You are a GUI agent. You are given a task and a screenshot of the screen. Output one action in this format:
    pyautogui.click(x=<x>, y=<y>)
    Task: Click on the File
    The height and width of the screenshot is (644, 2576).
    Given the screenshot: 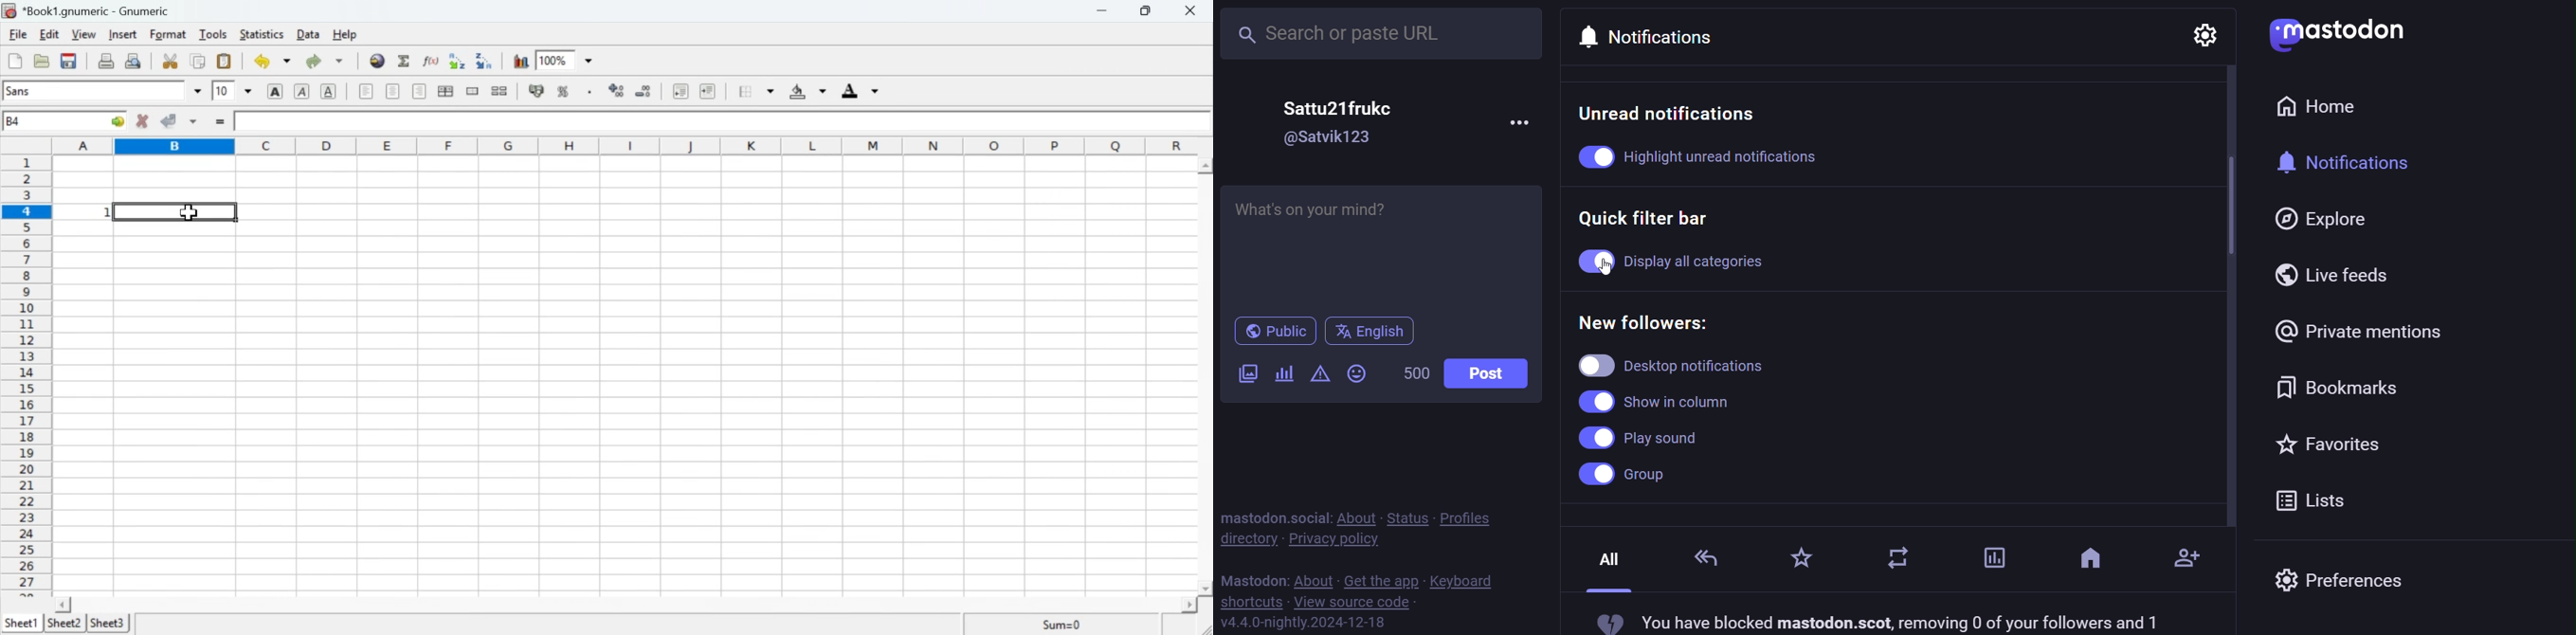 What is the action you would take?
    pyautogui.click(x=18, y=34)
    